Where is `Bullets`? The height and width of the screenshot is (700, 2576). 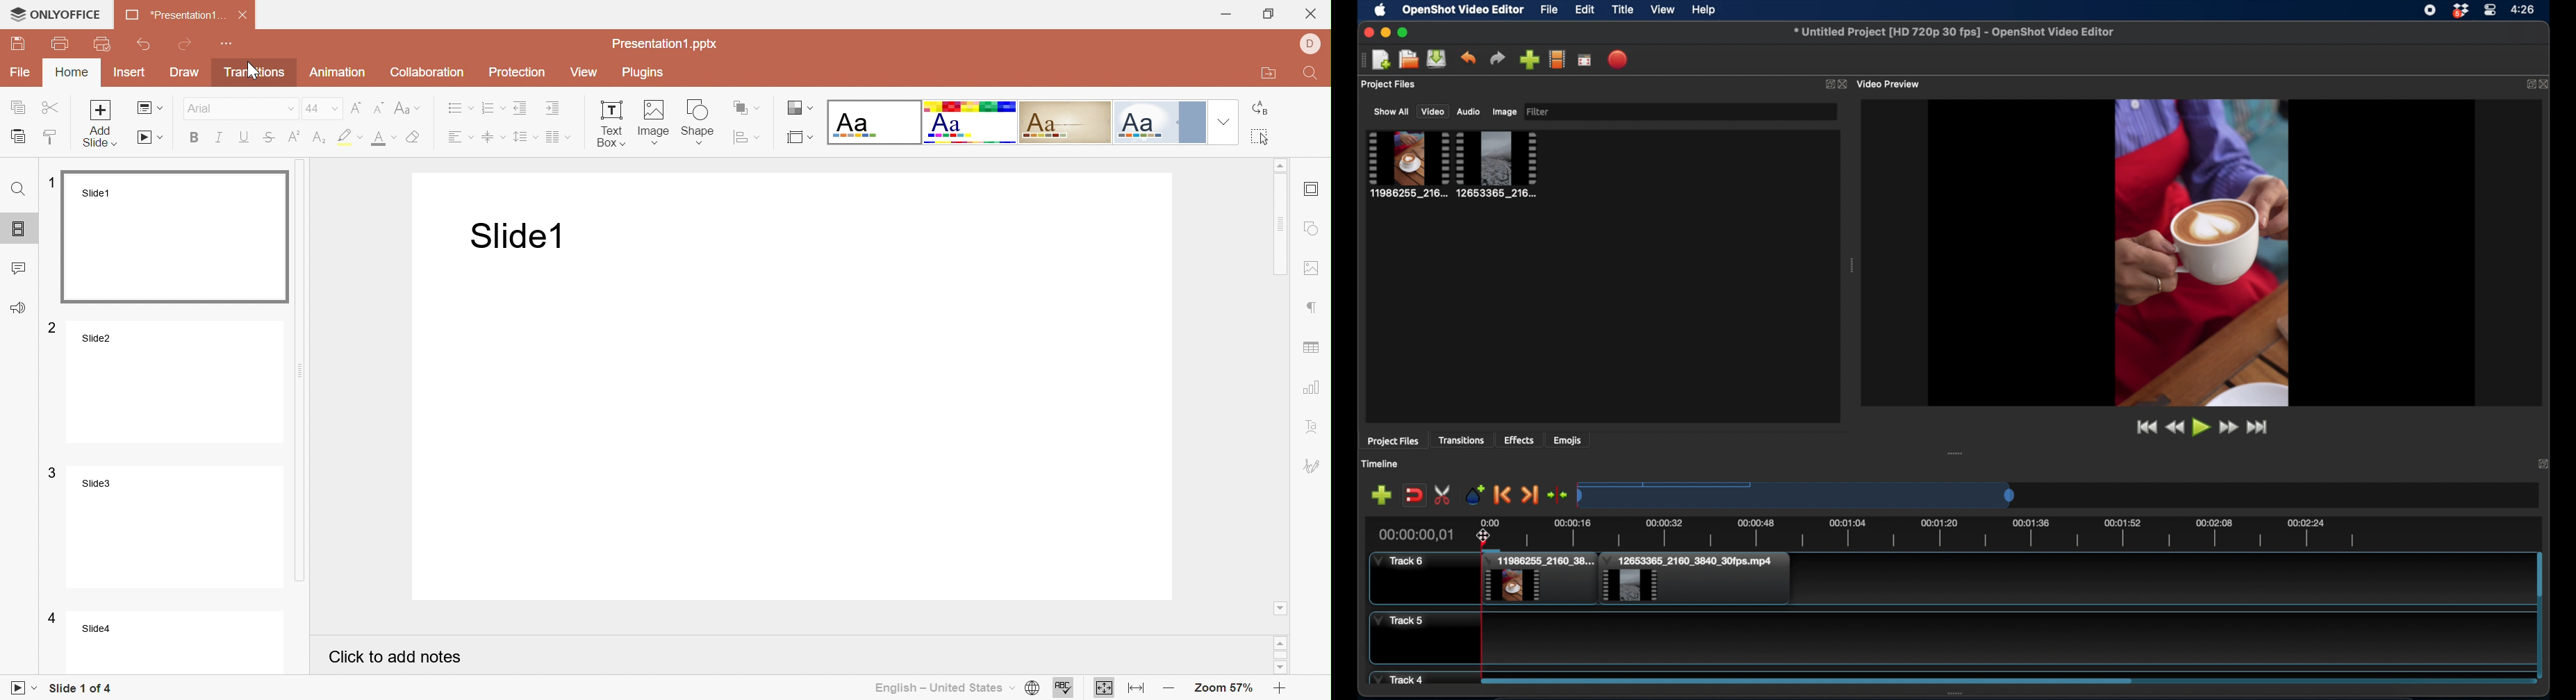 Bullets is located at coordinates (459, 108).